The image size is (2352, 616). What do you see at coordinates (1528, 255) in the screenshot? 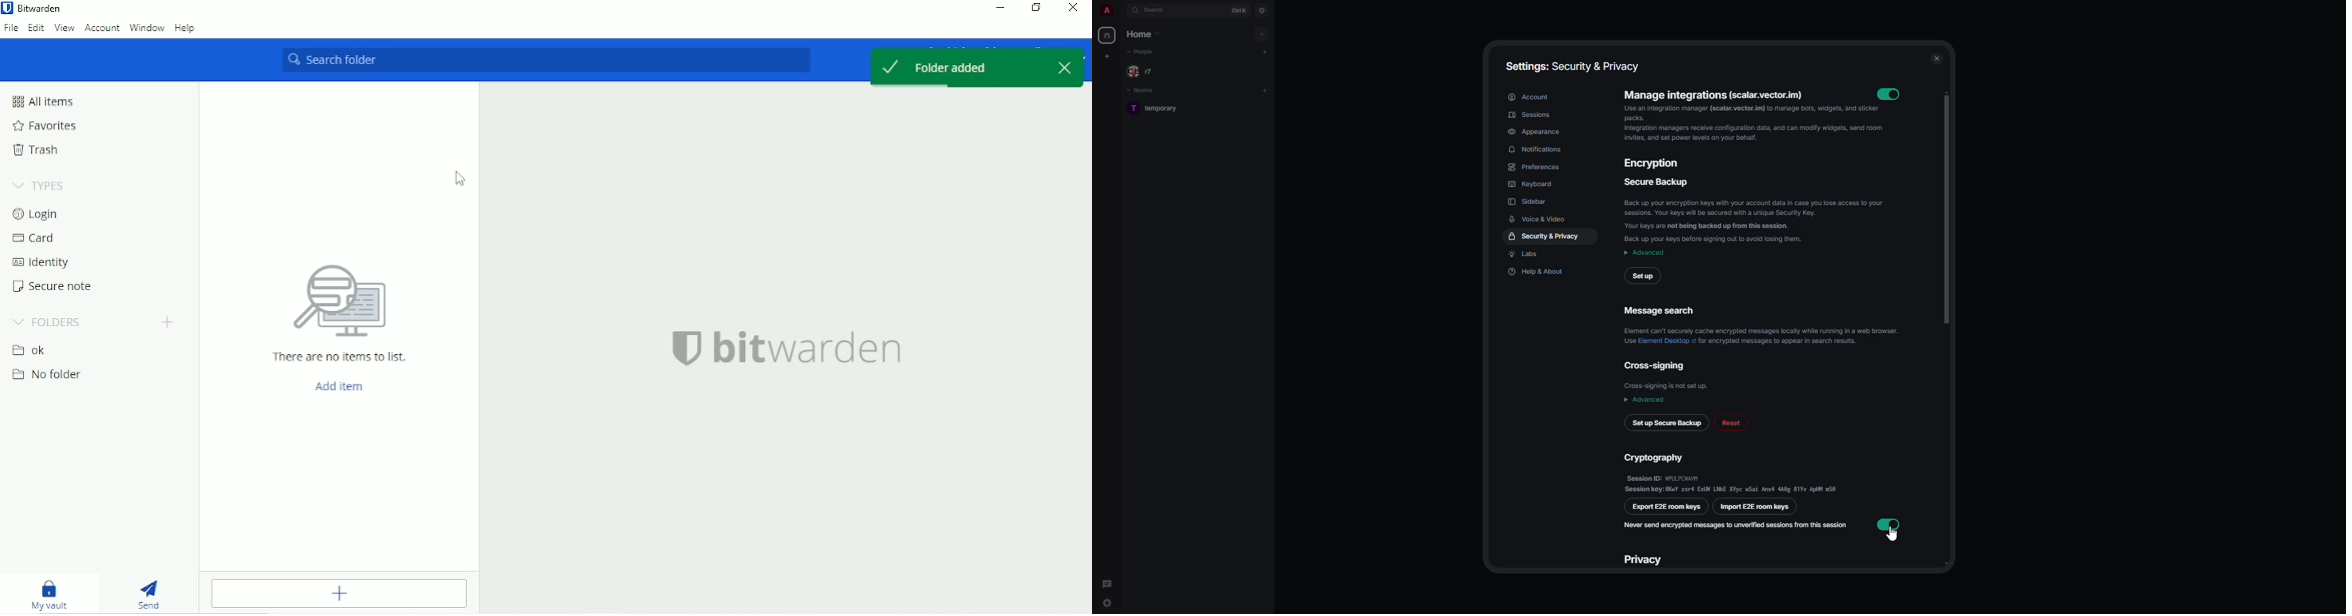
I see `labs` at bounding box center [1528, 255].